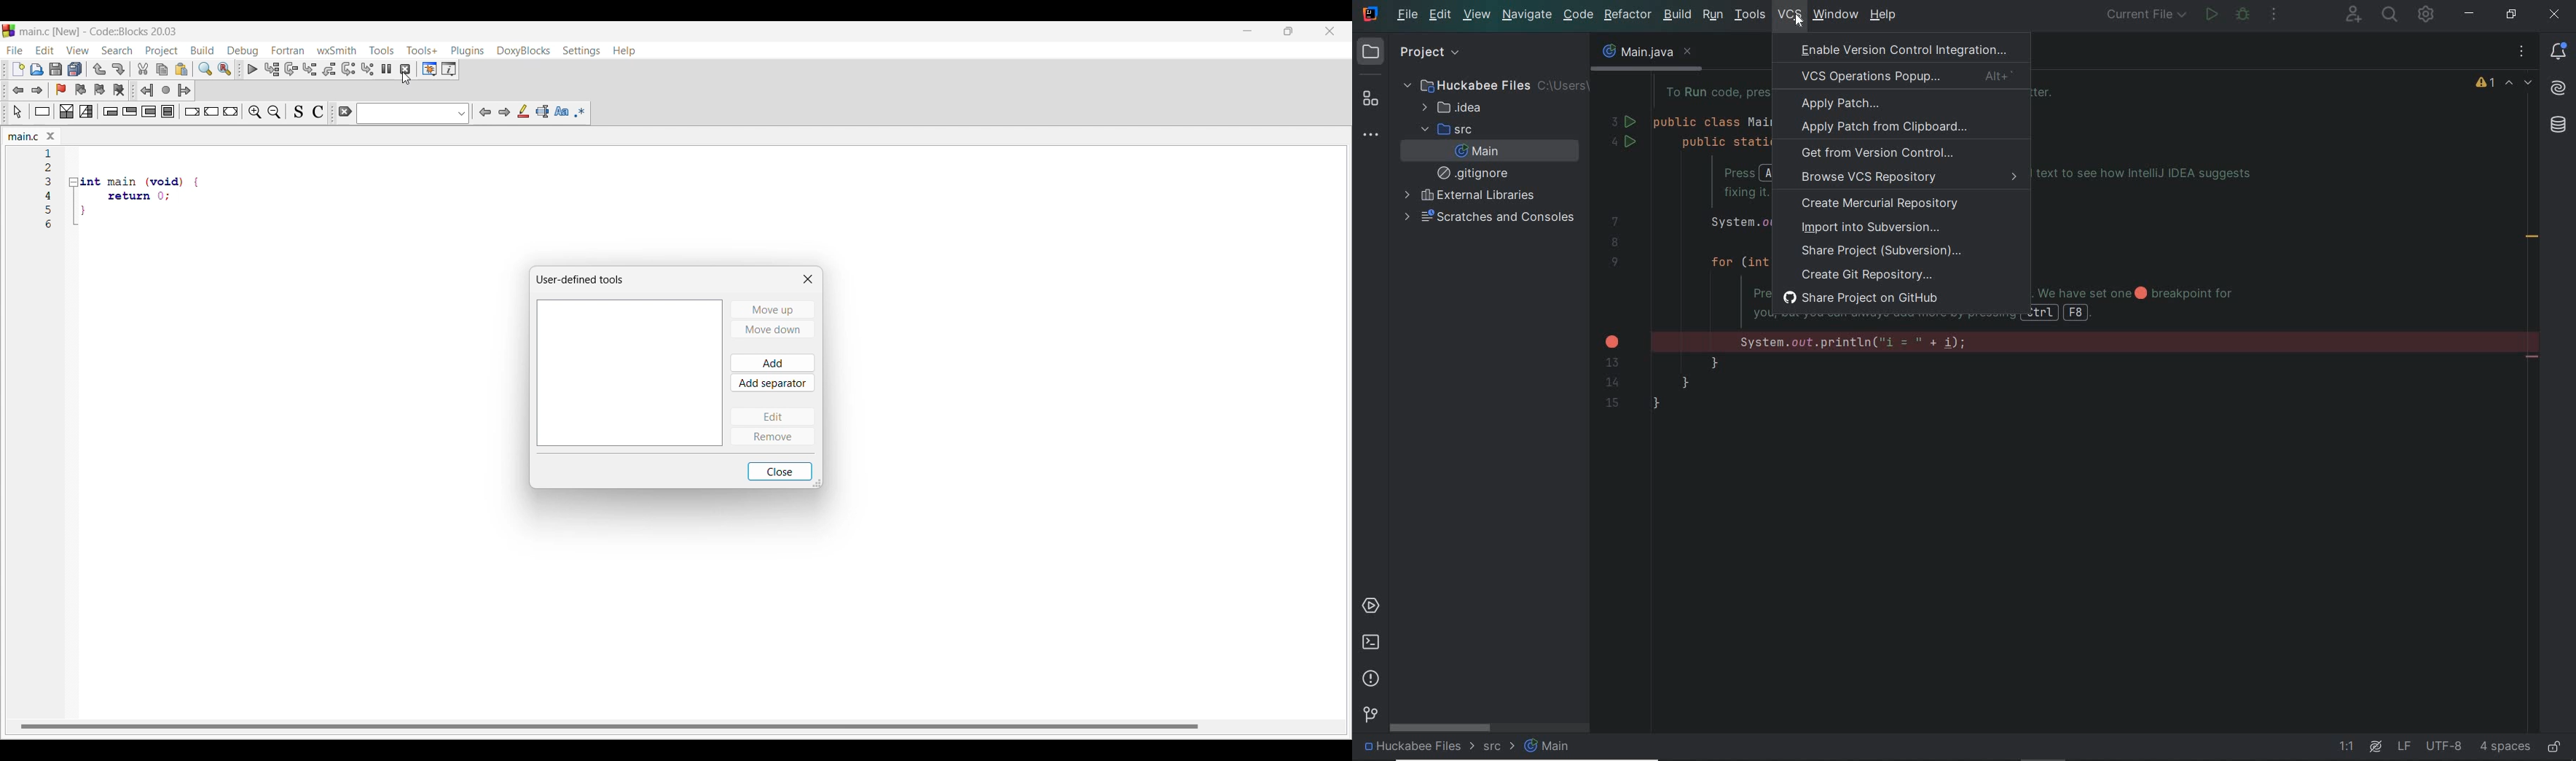 The width and height of the screenshot is (2576, 784). I want to click on Counting loop, so click(149, 111).